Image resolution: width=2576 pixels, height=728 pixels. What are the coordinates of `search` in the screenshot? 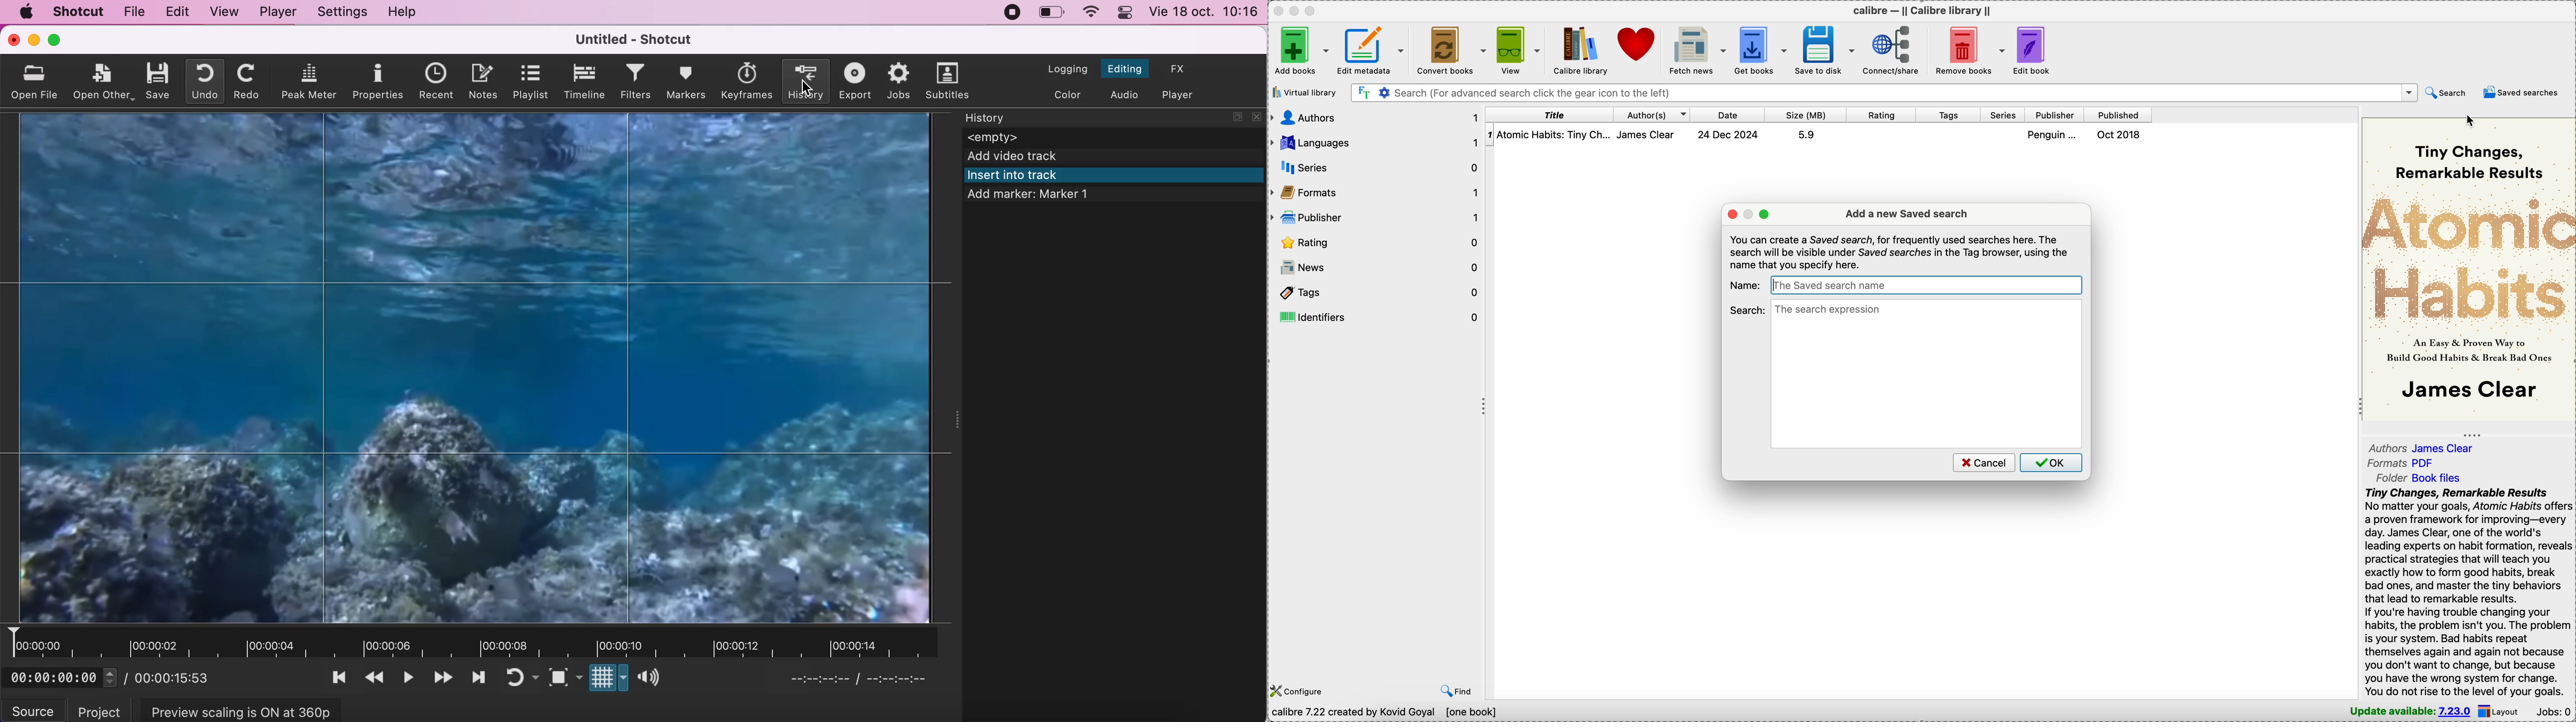 It's located at (2445, 92).